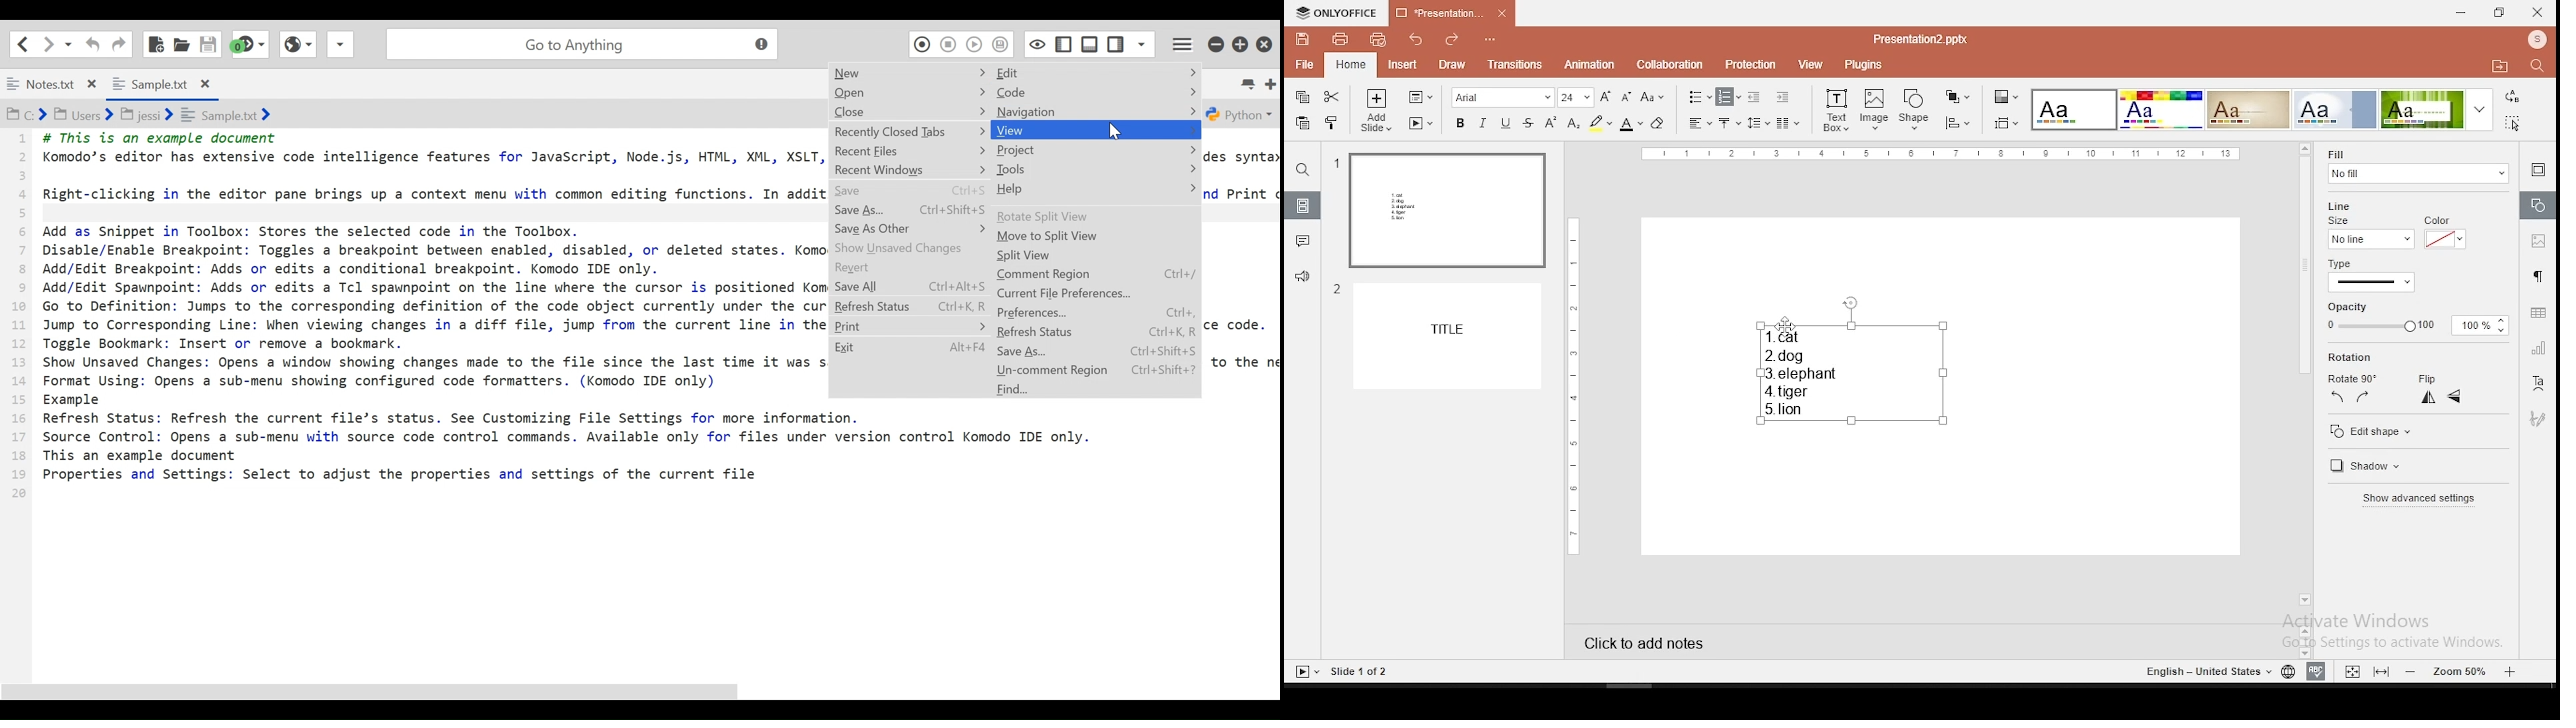 The width and height of the screenshot is (2576, 728). Describe the element at coordinates (1300, 242) in the screenshot. I see `comments` at that location.